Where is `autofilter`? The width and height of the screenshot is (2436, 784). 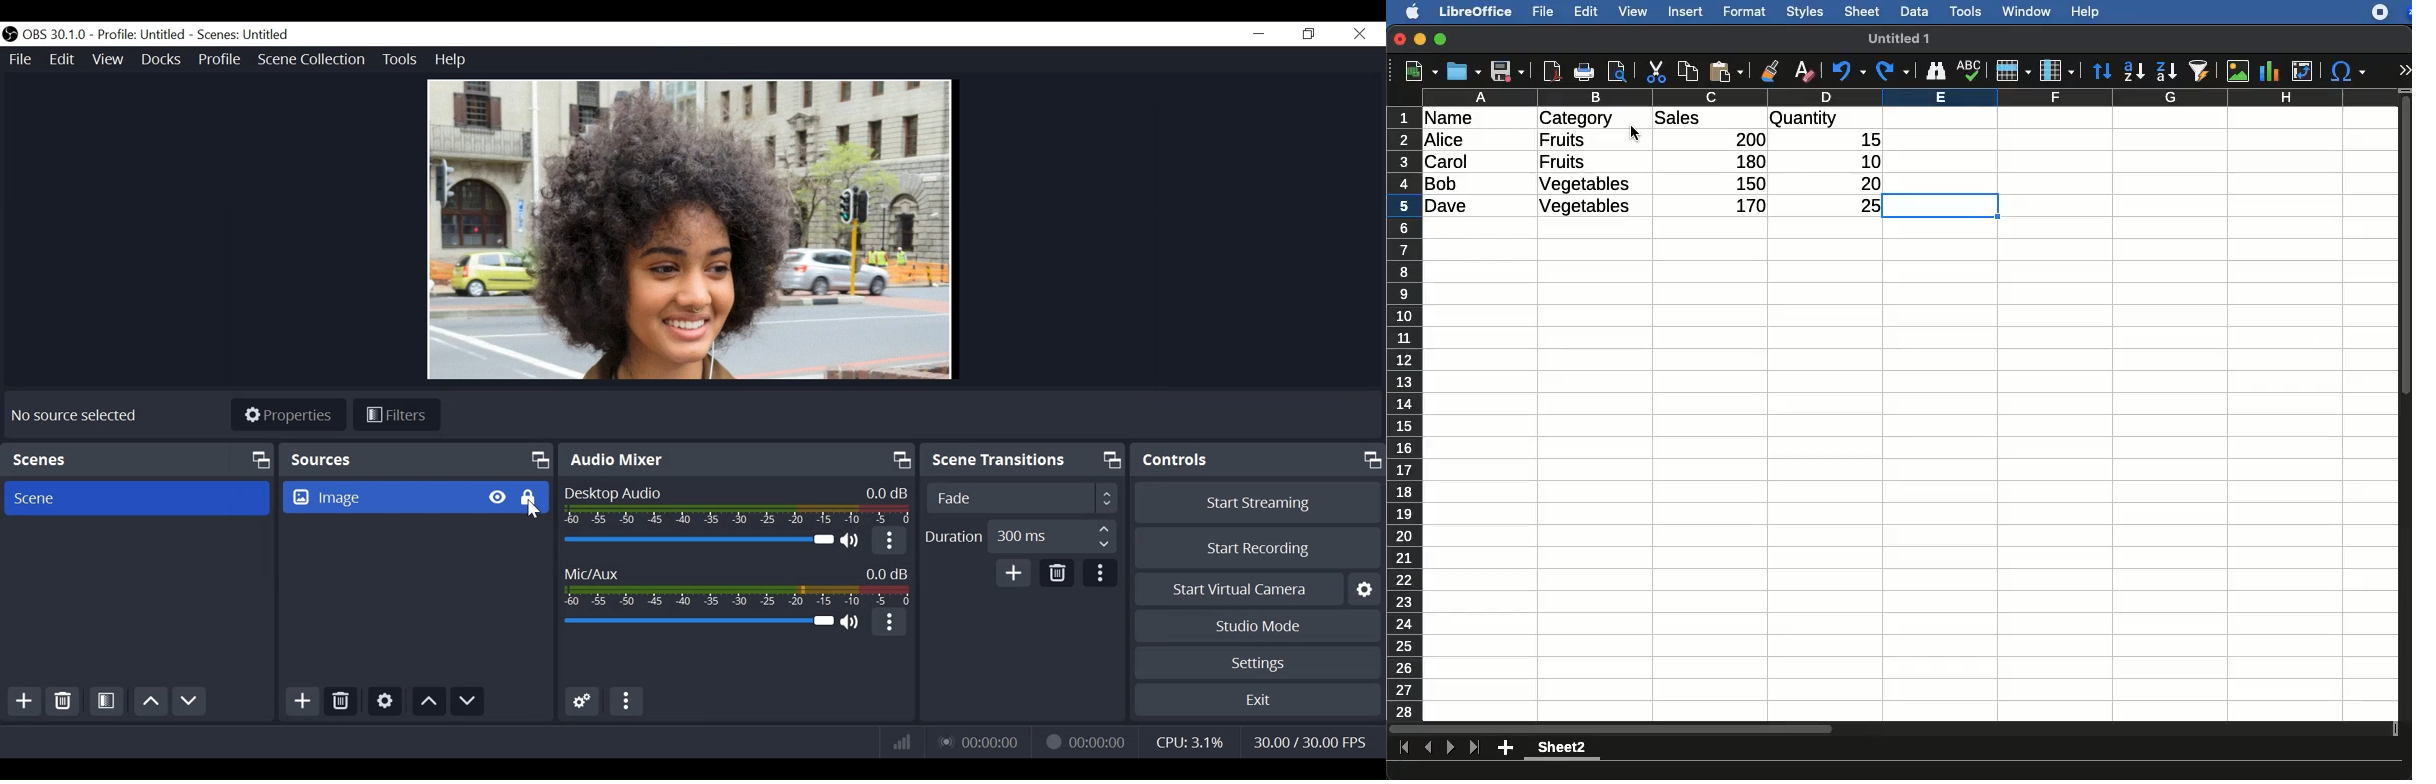 autofilter is located at coordinates (2200, 70).